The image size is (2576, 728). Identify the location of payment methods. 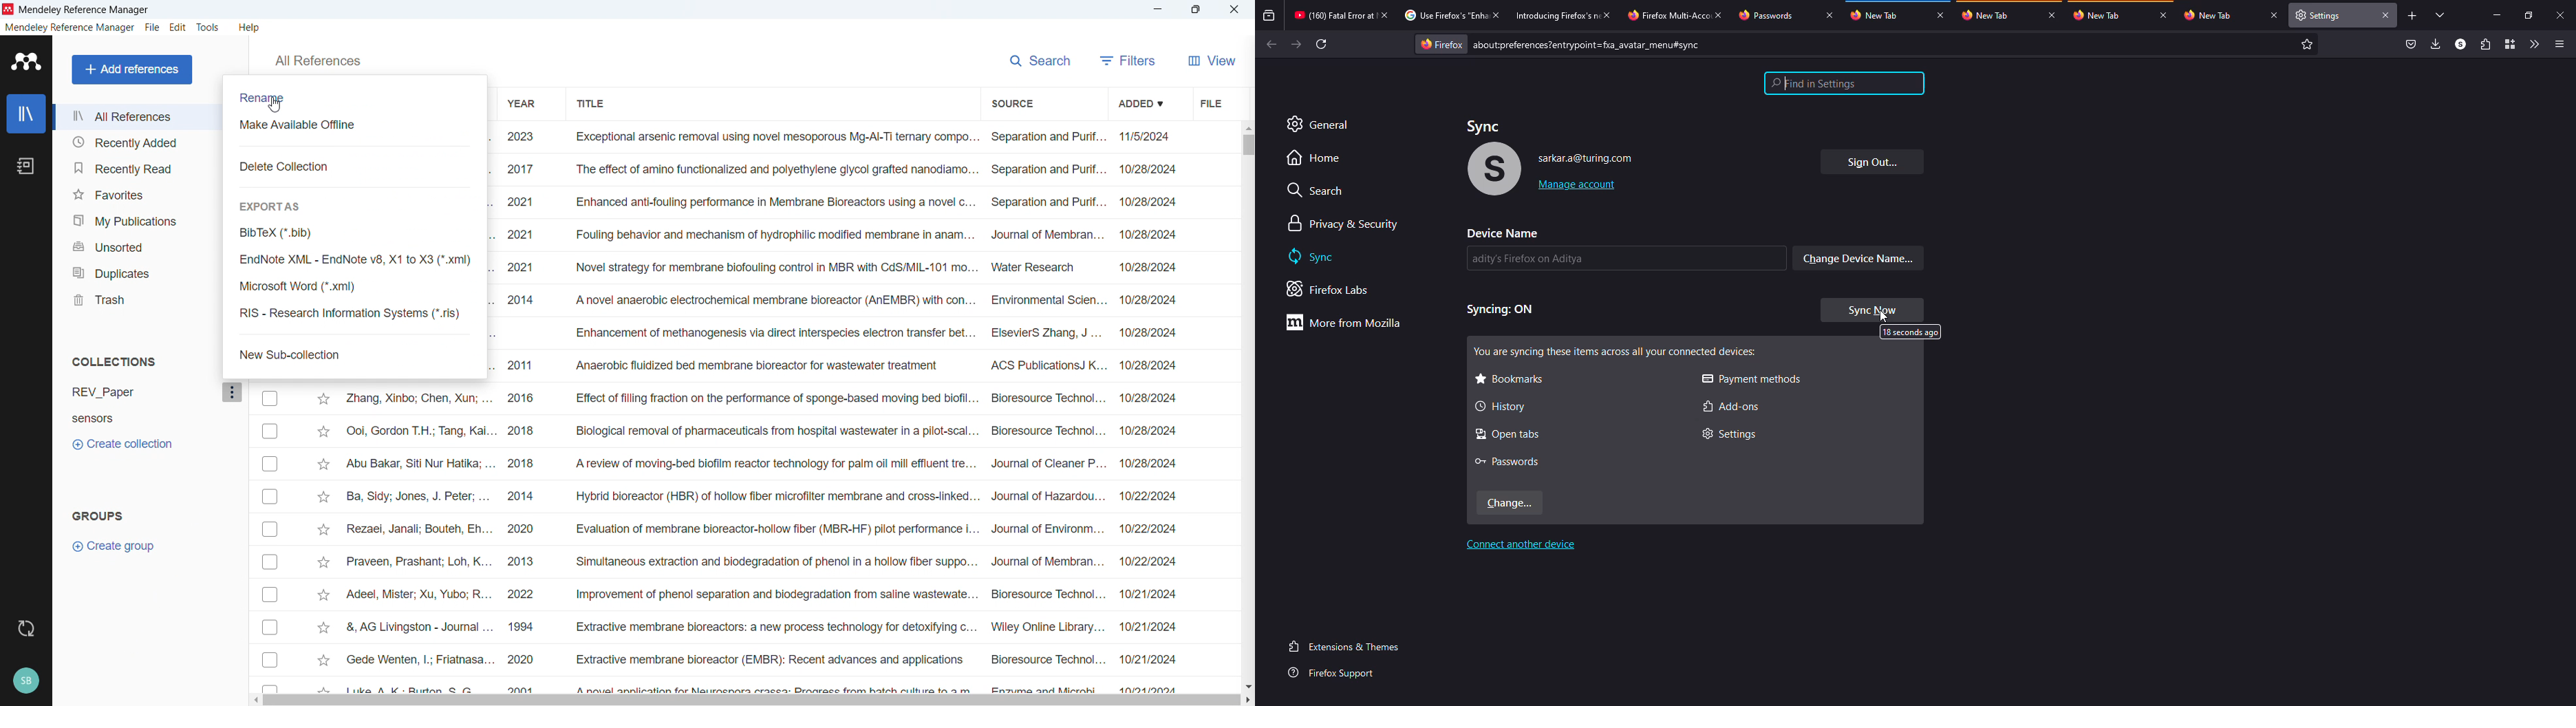
(1752, 380).